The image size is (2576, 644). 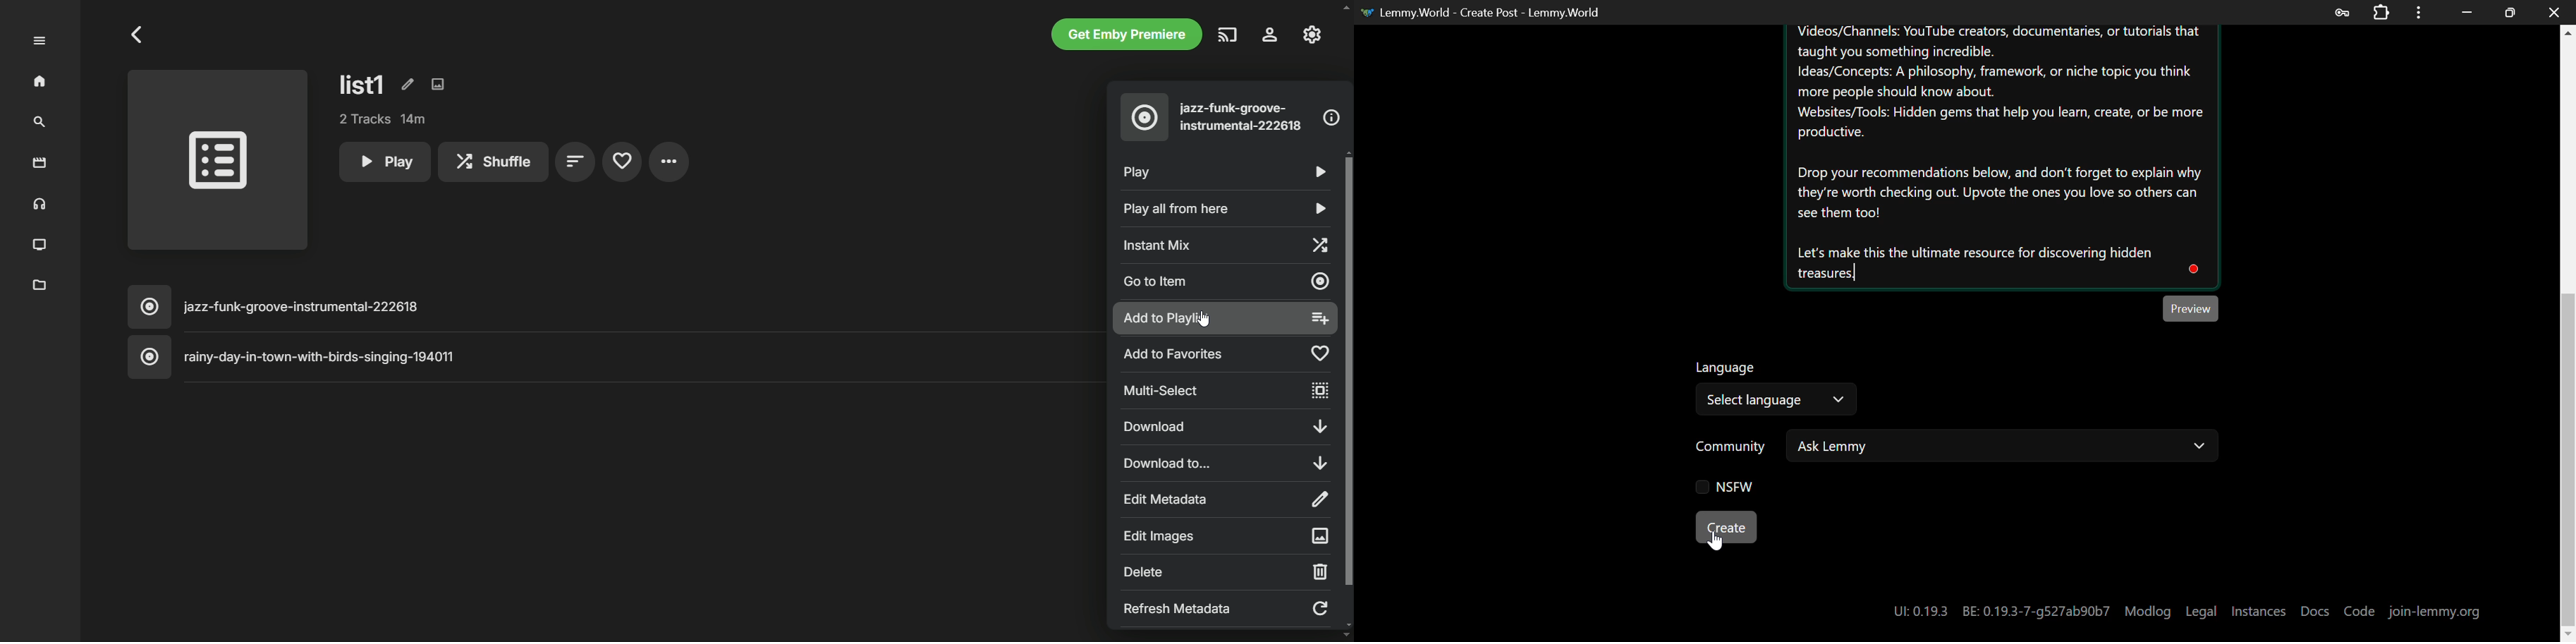 I want to click on sort, so click(x=575, y=162).